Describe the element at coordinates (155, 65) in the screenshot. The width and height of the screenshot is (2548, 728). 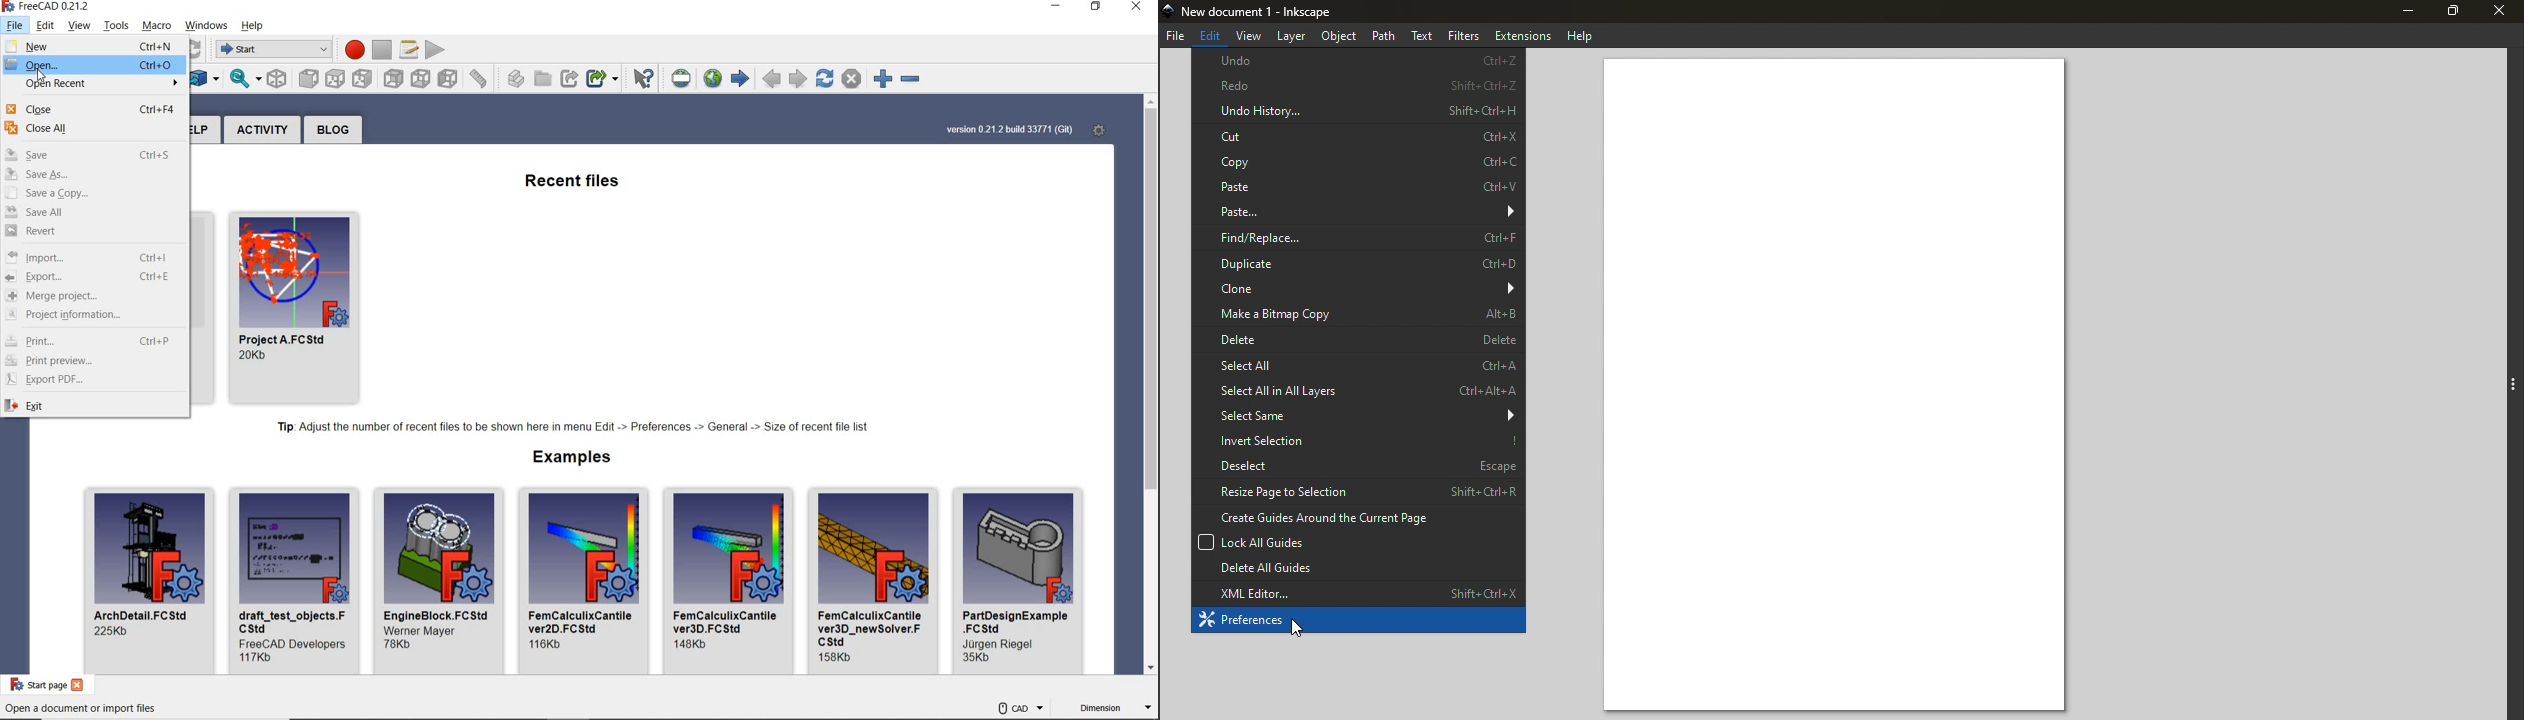
I see `Ctrl+O` at that location.